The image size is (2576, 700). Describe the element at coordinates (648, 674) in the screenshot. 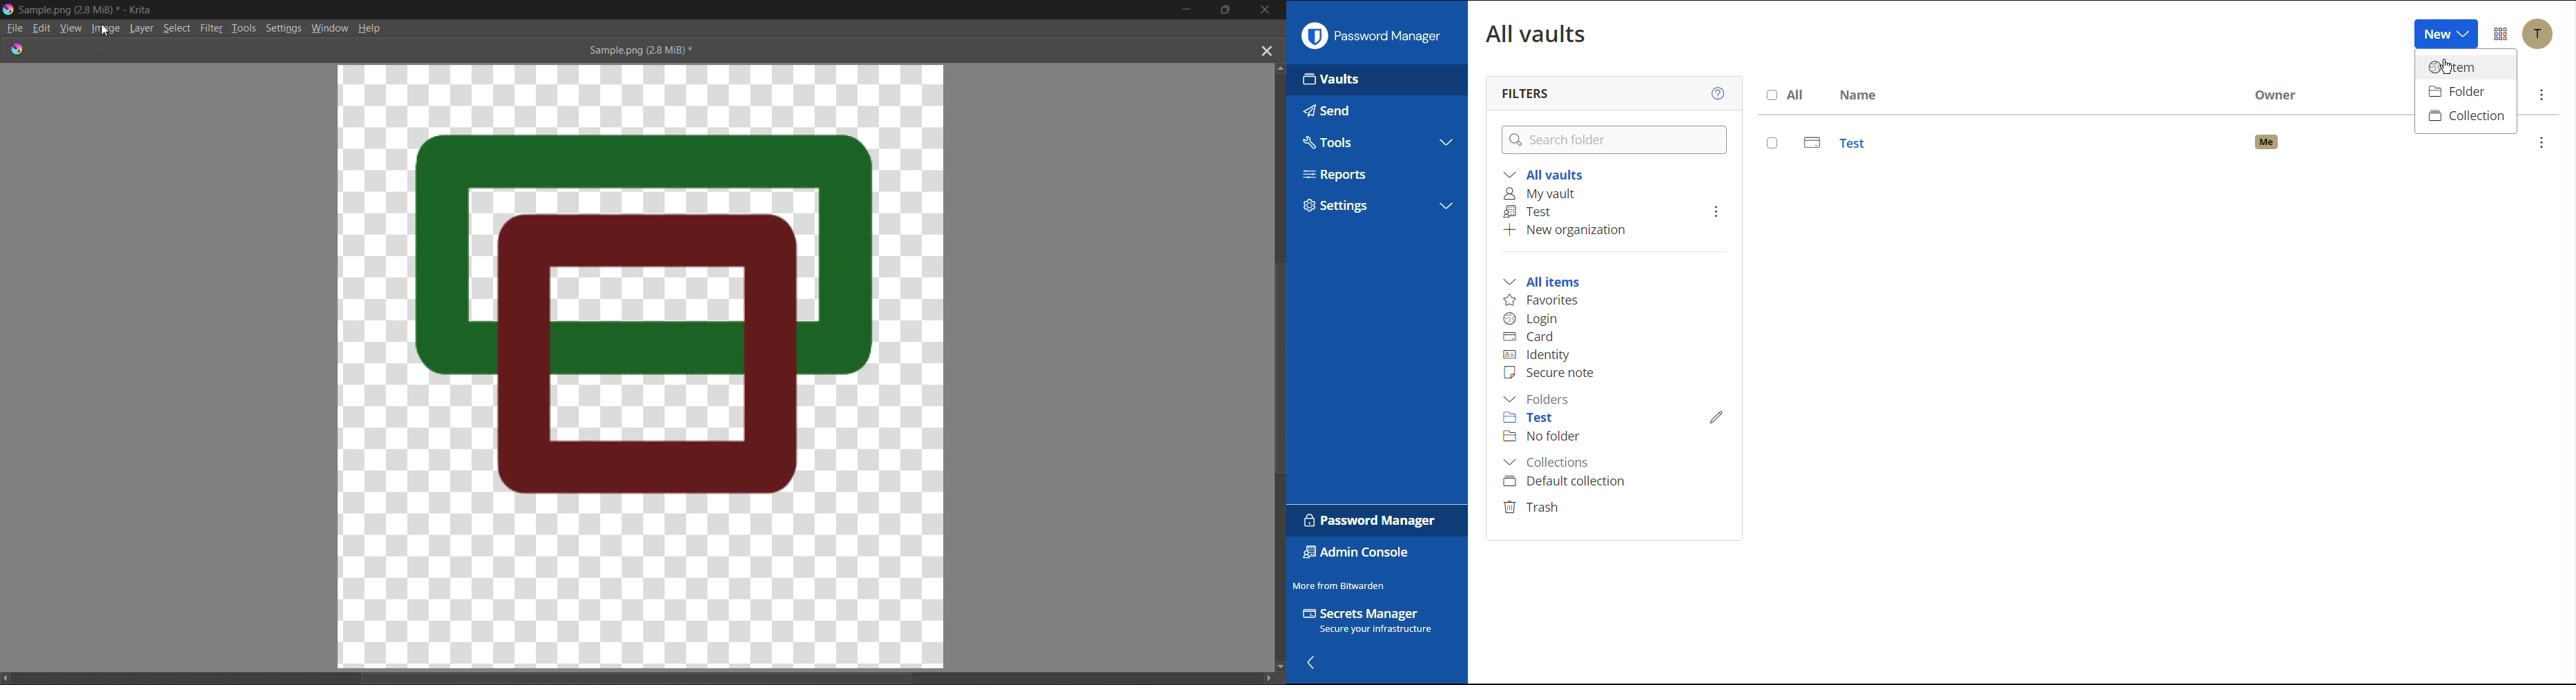

I see `Horizontal scroll bar` at that location.